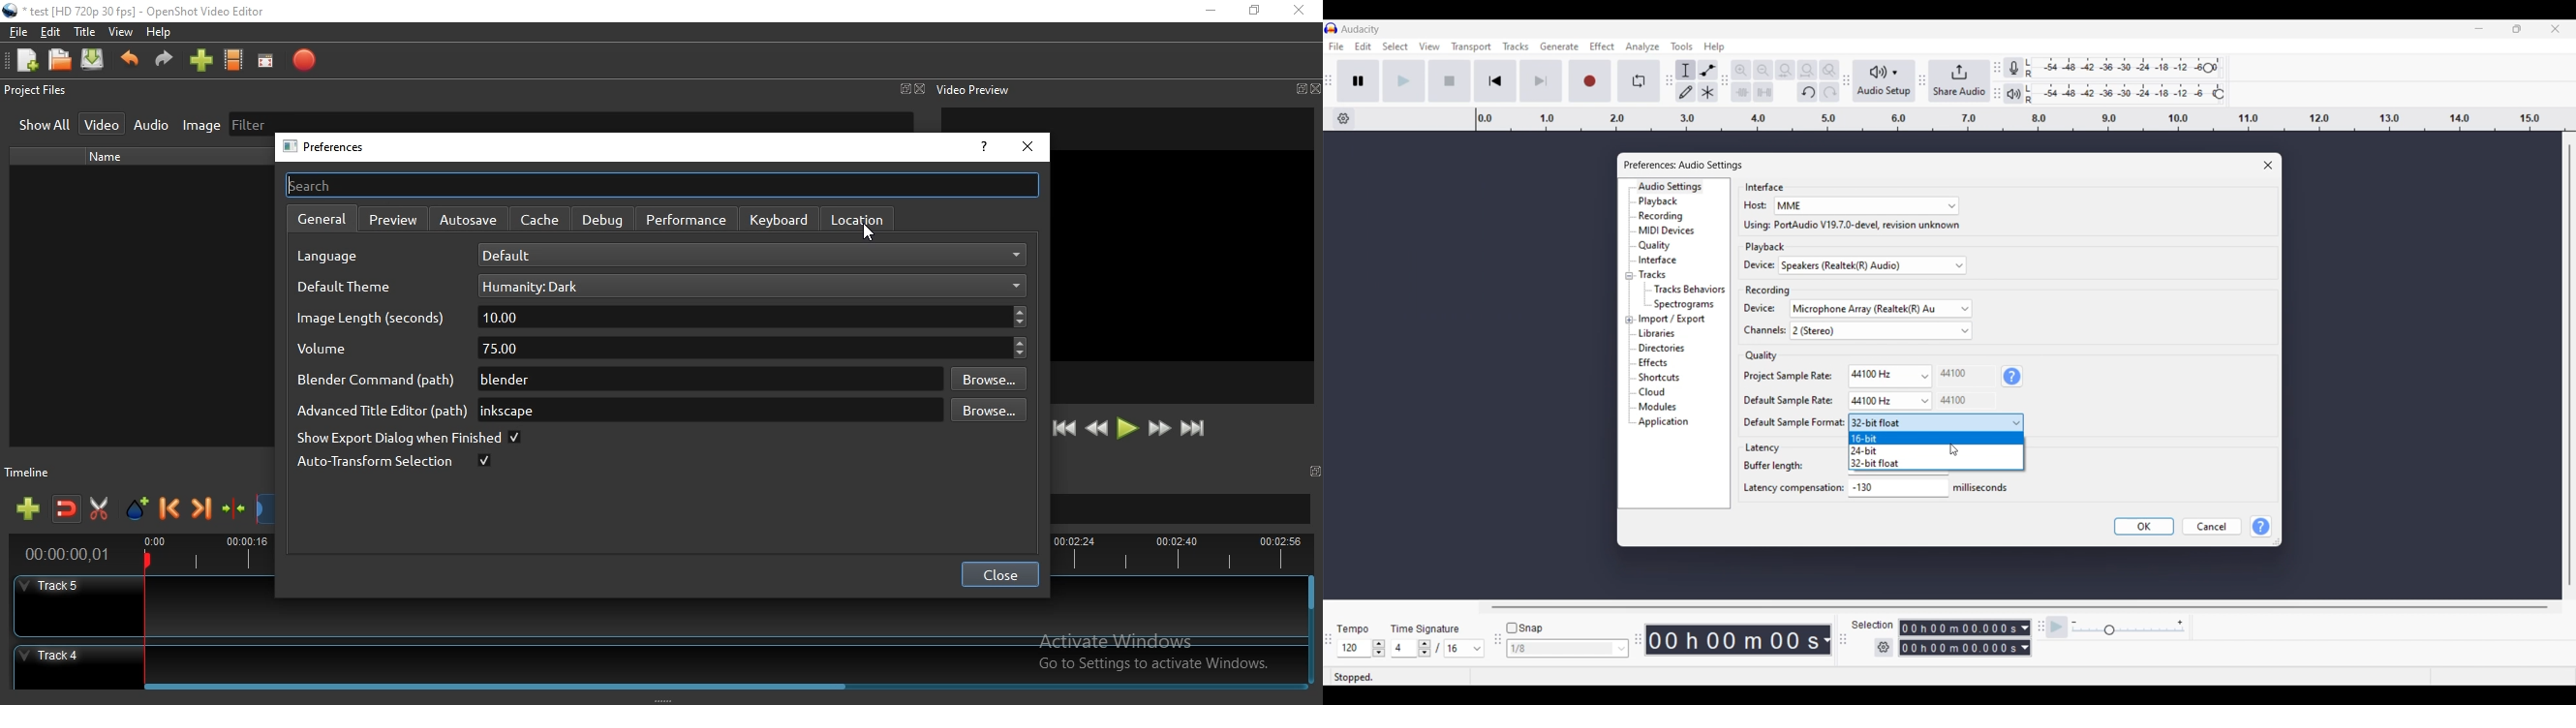 The image size is (2576, 728). I want to click on 10.00, so click(753, 317).